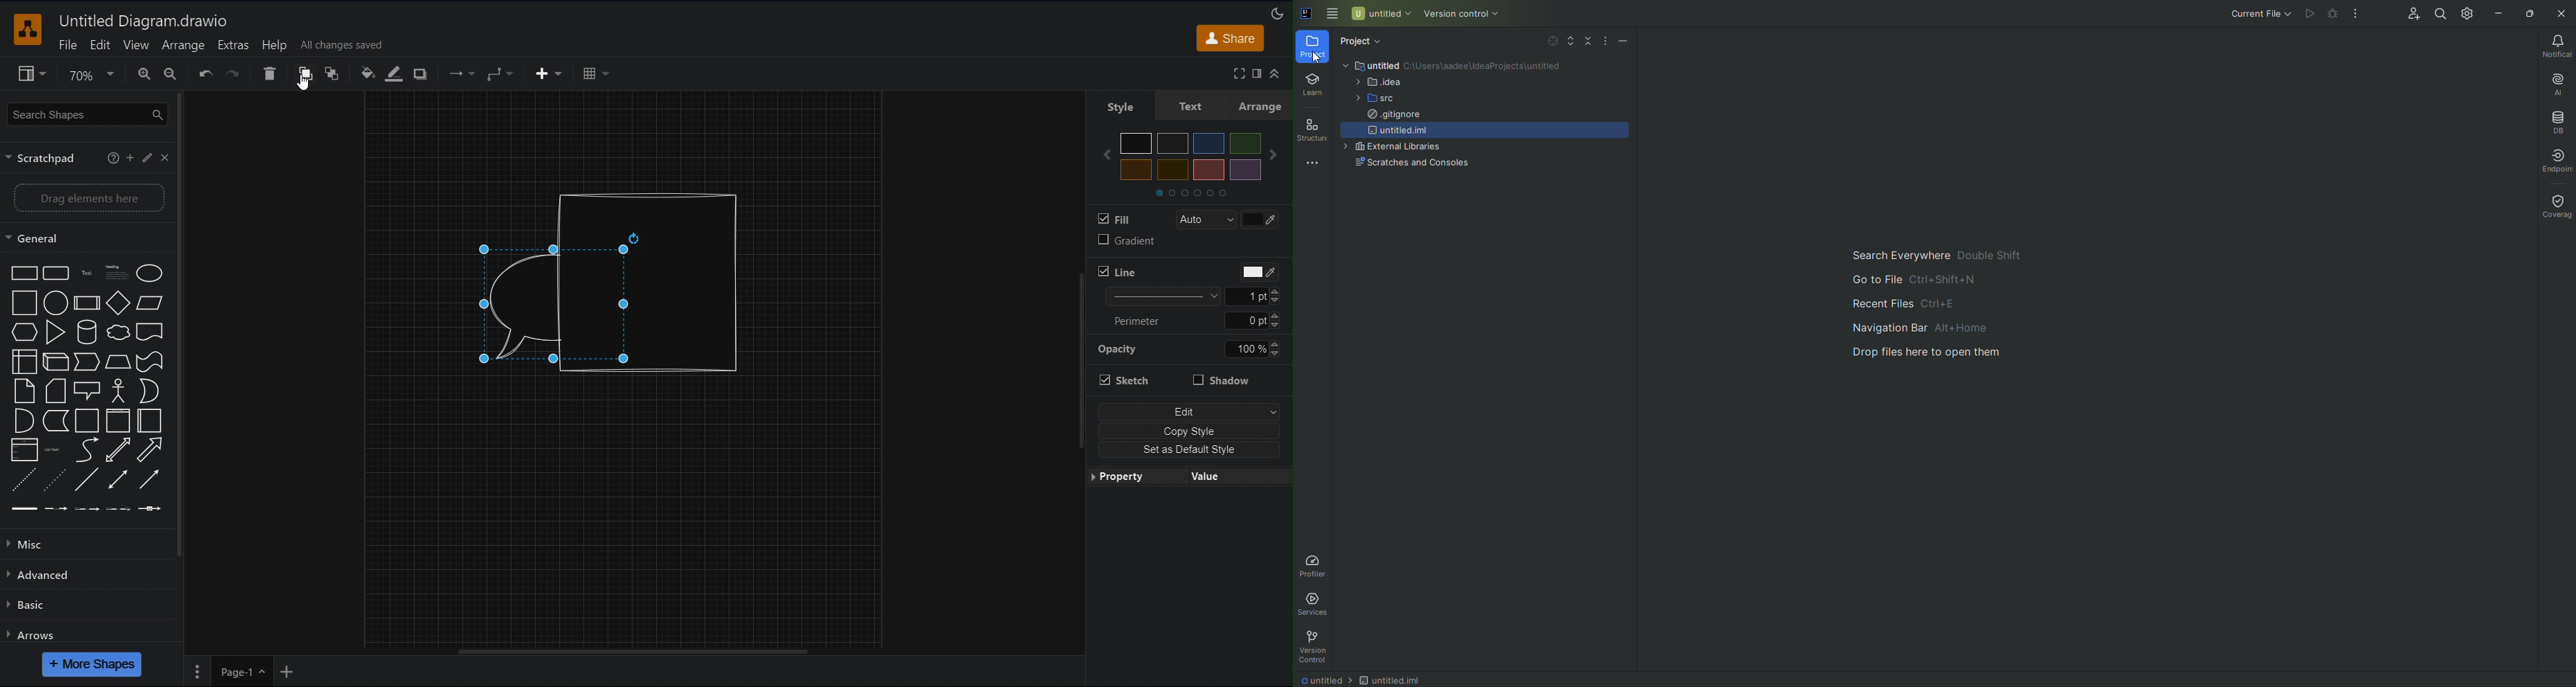 This screenshot has height=700, width=2576. What do you see at coordinates (1951, 328) in the screenshot?
I see `Guide for search,project view, and navigation of files ` at bounding box center [1951, 328].